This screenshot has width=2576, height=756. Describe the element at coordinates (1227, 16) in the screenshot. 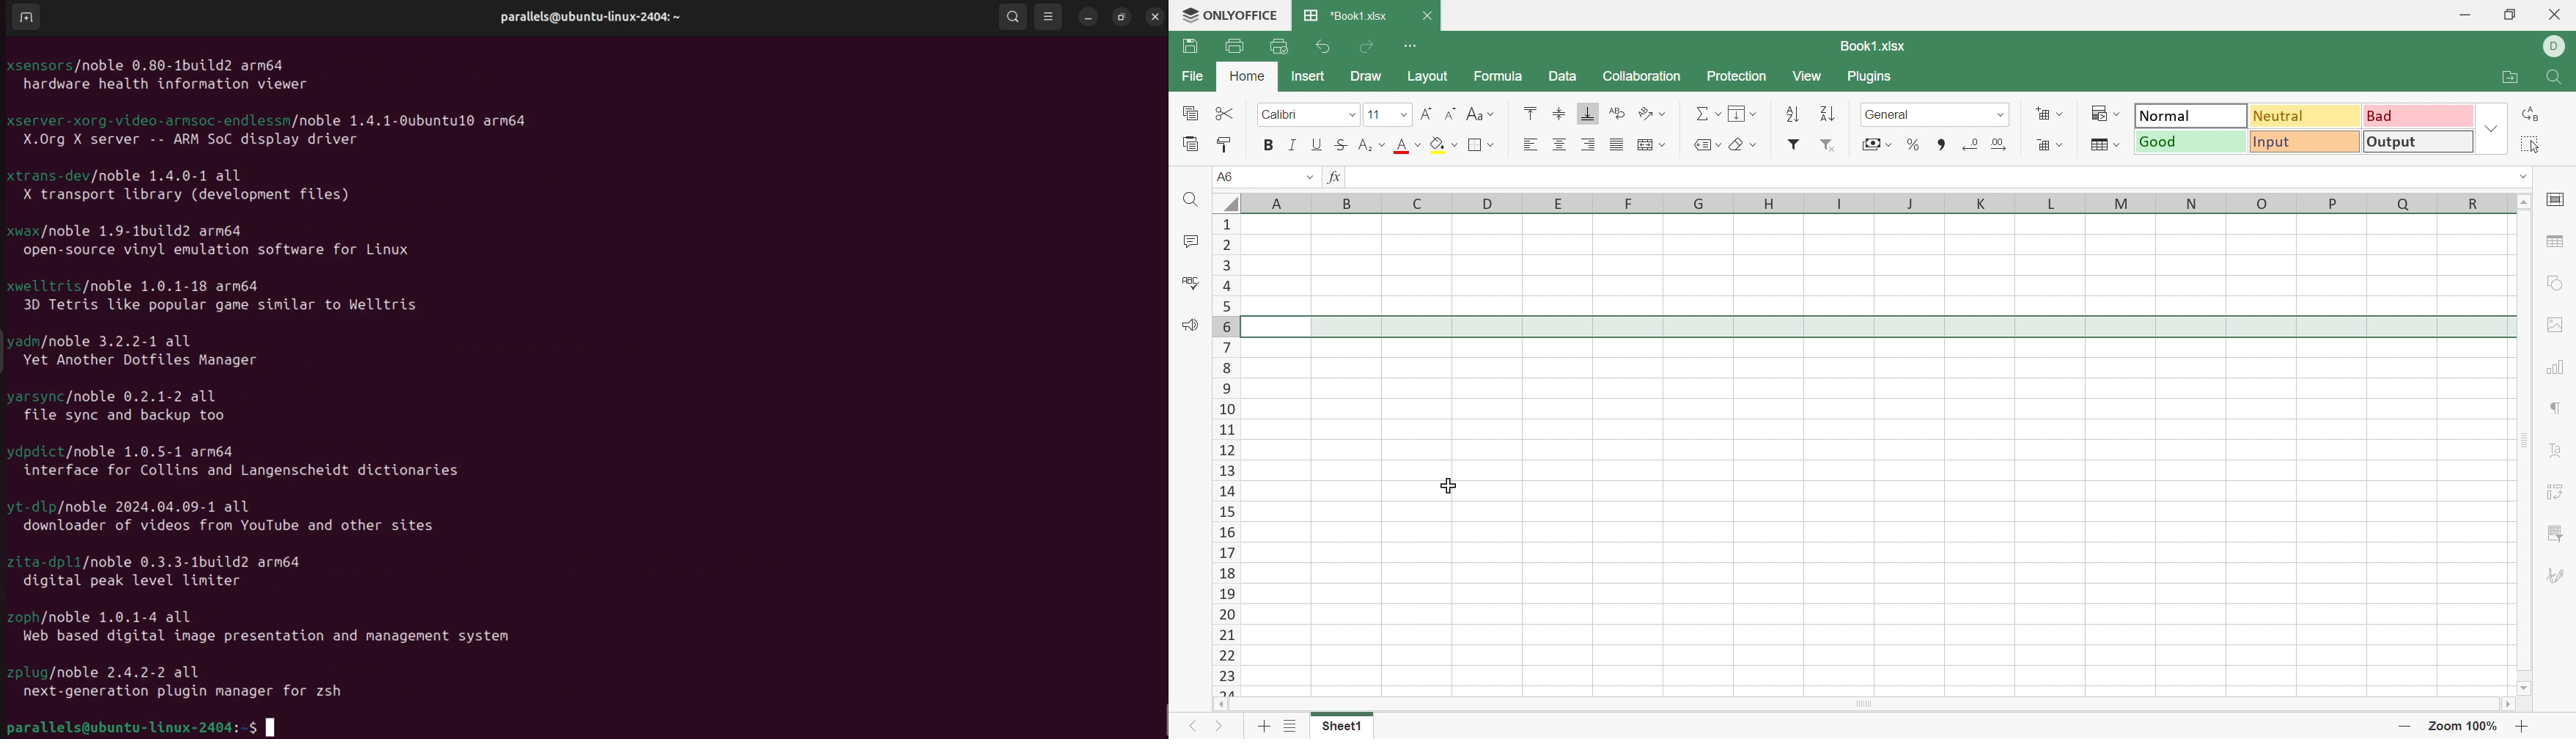

I see `ONLYOFFICE` at that location.